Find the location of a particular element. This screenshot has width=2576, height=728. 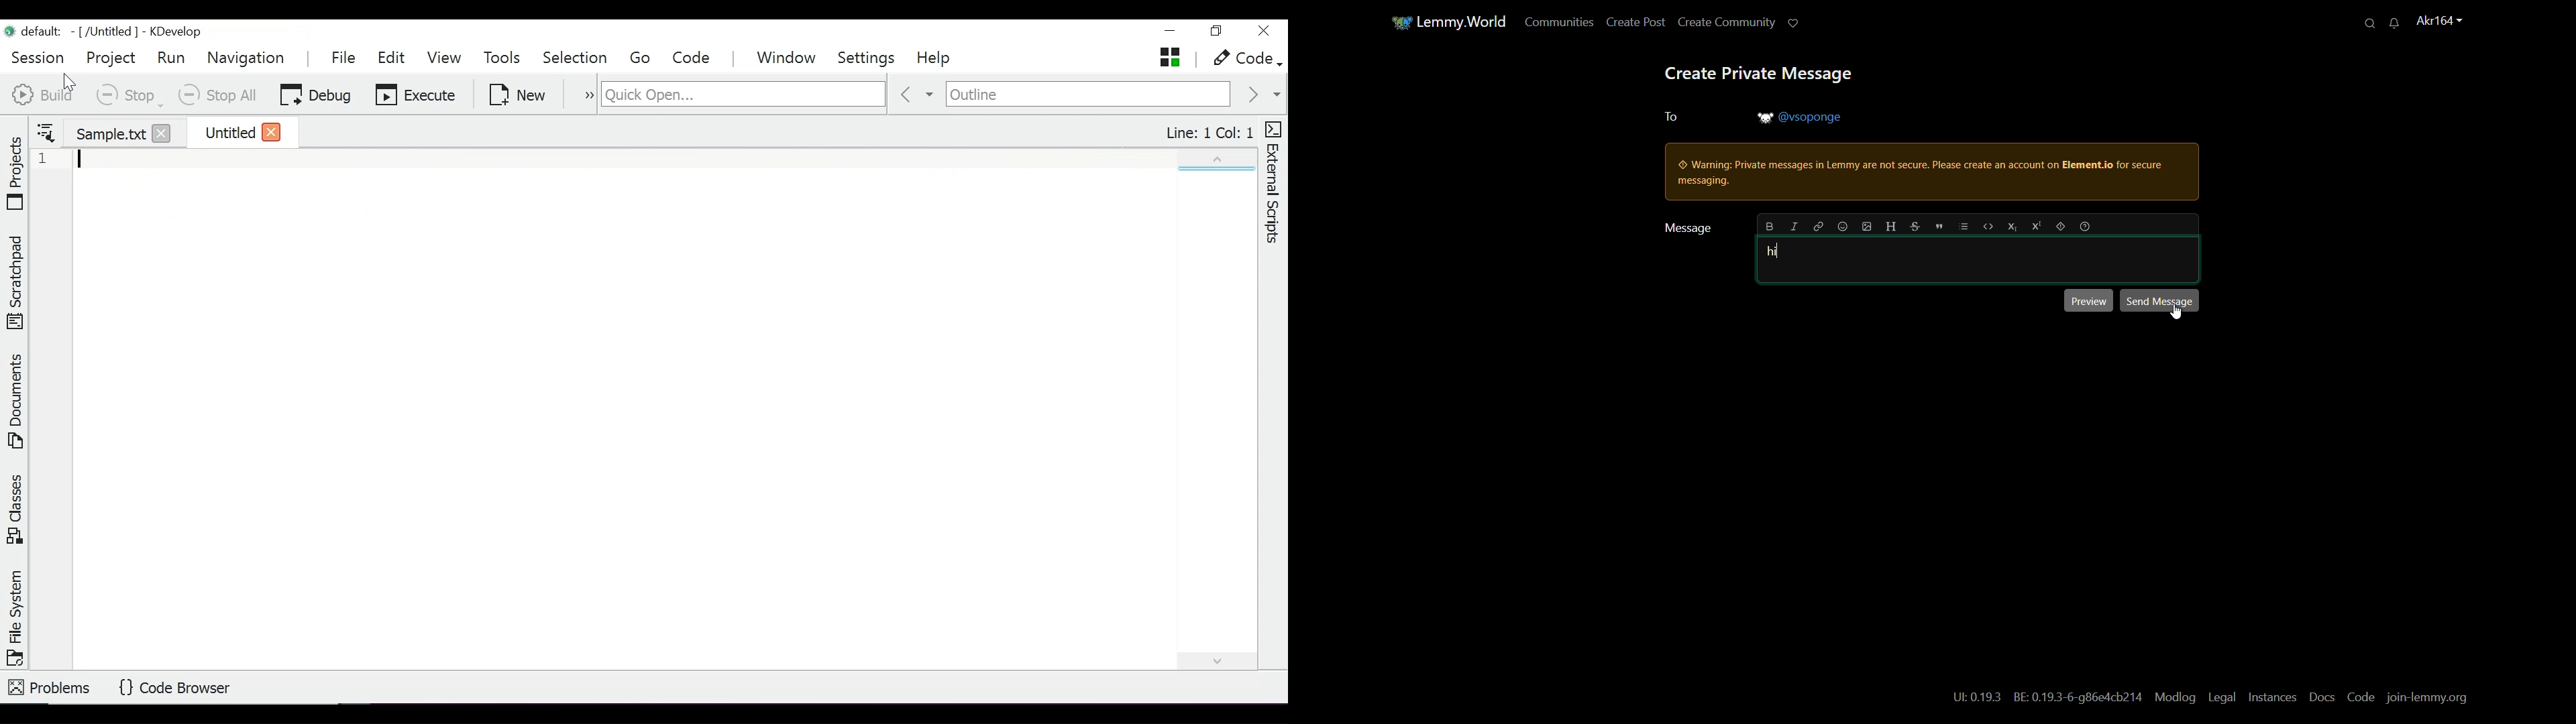

create private message is located at coordinates (1758, 76).